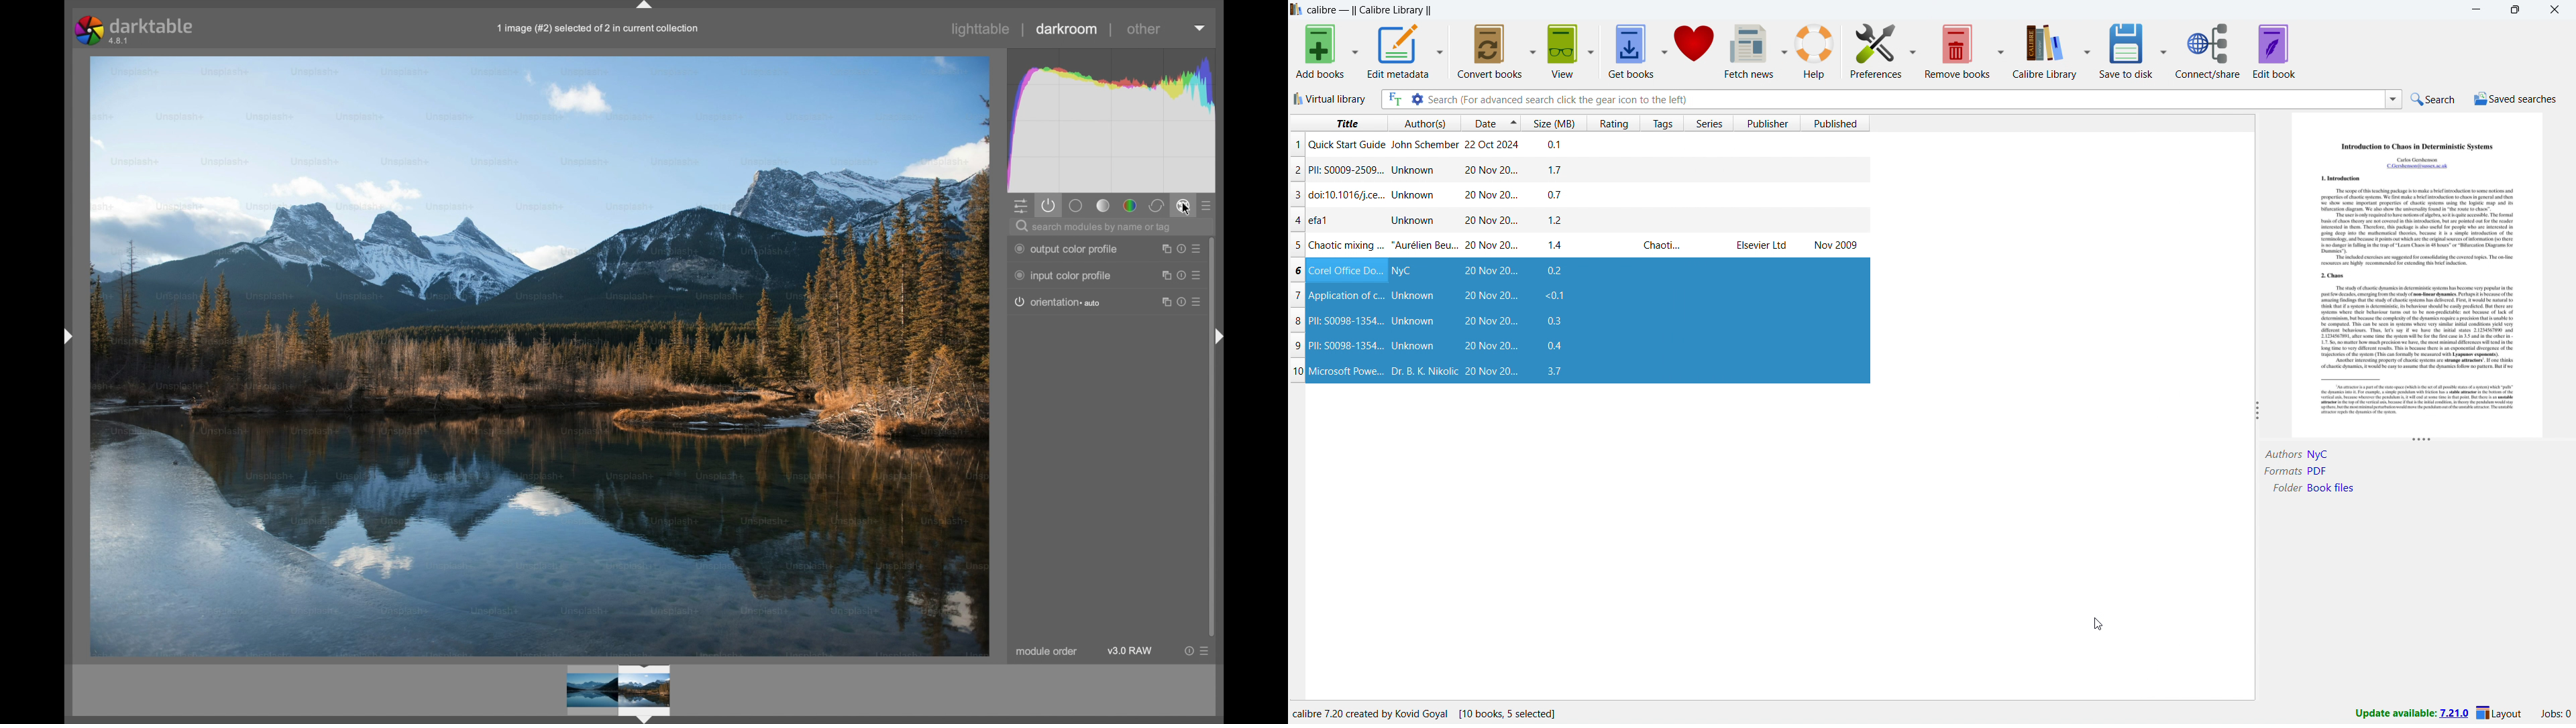 The height and width of the screenshot is (728, 2576). I want to click on input color profile, so click(1064, 276).